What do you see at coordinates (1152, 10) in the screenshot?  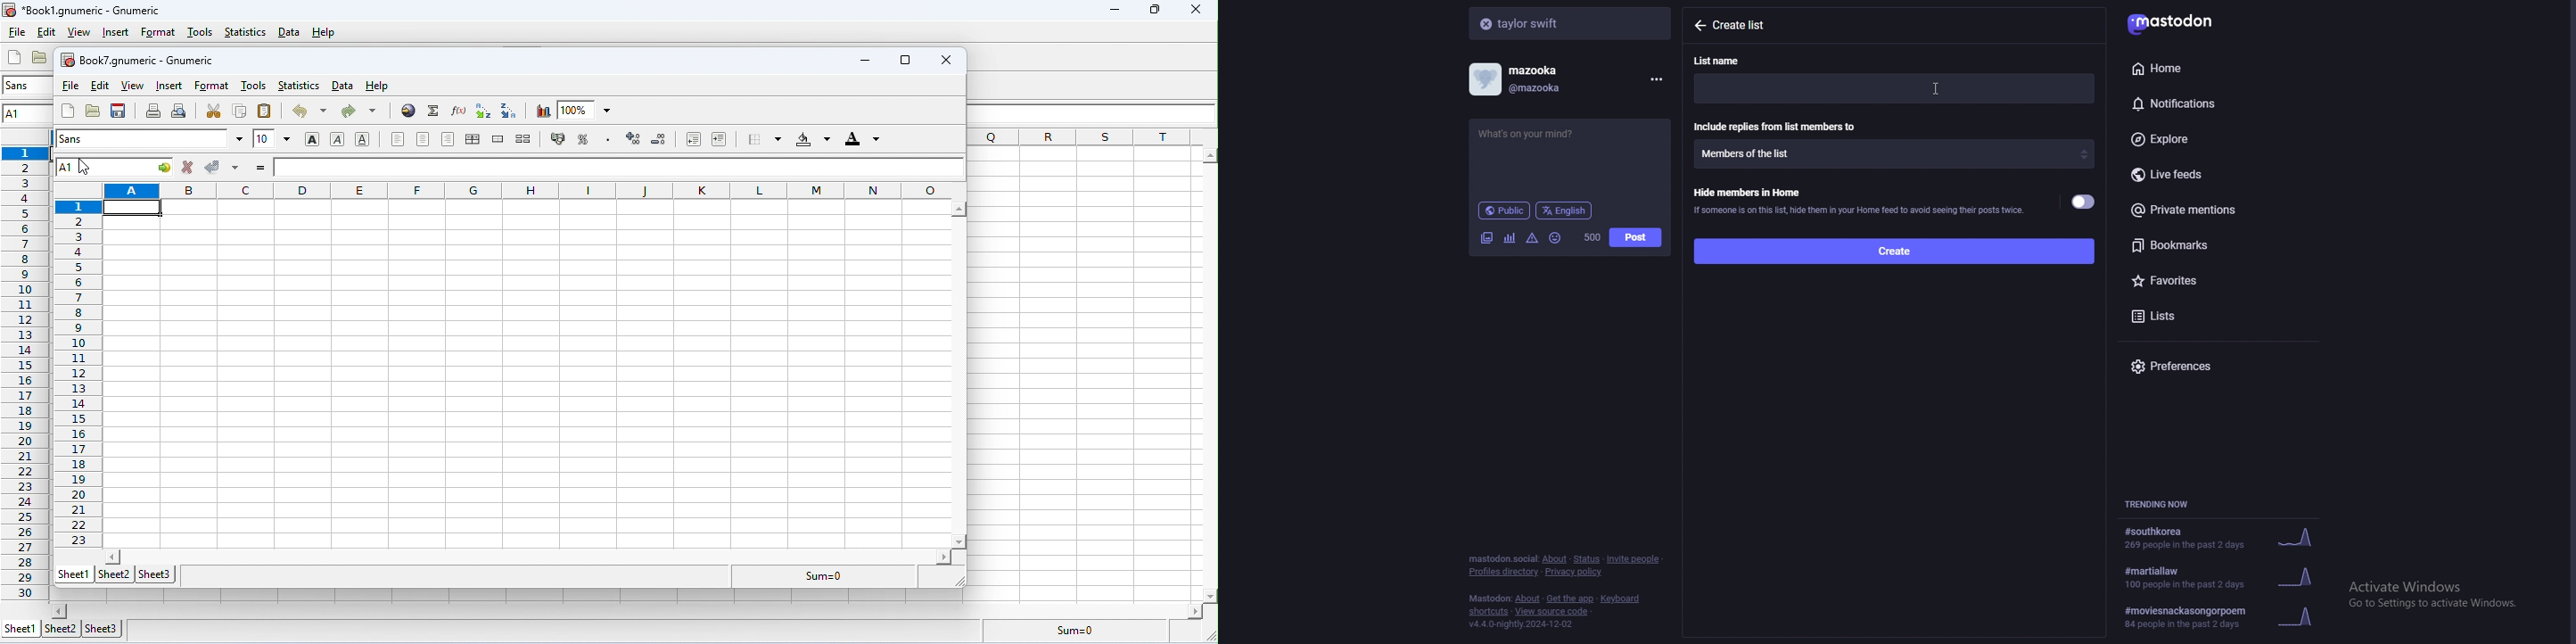 I see `maximize` at bounding box center [1152, 10].